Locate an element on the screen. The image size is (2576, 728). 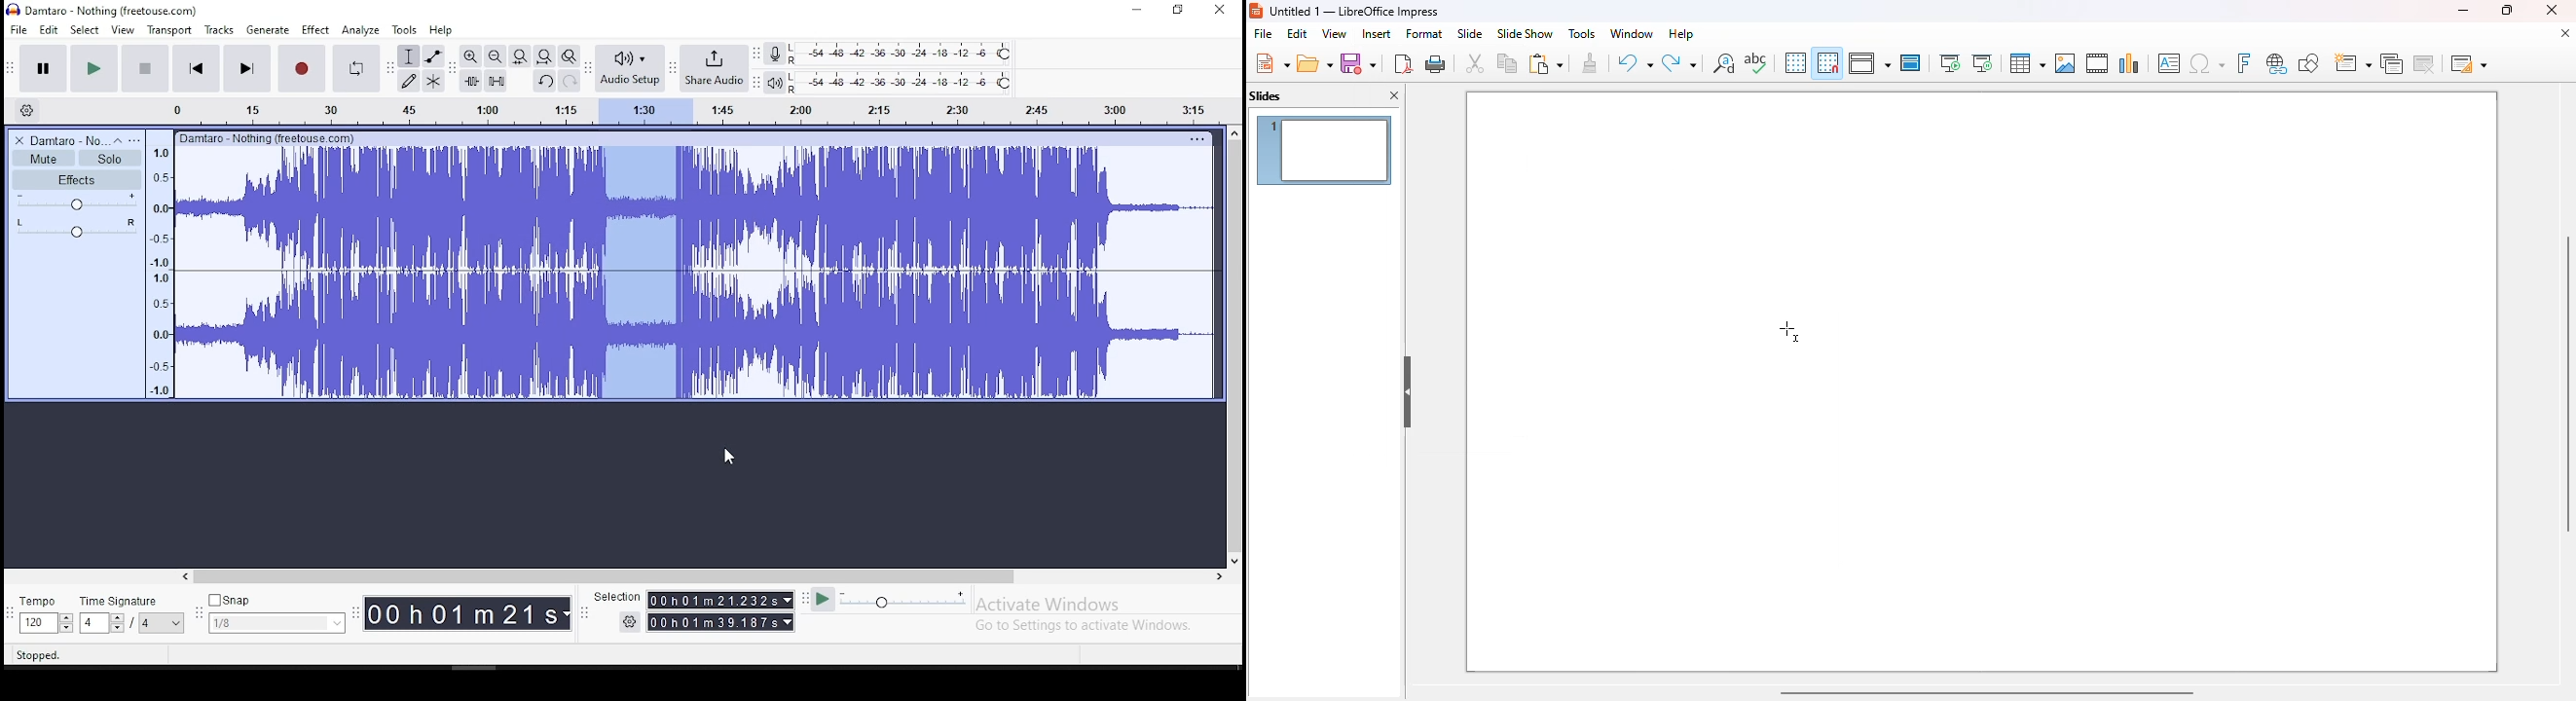
collapse is located at coordinates (117, 140).